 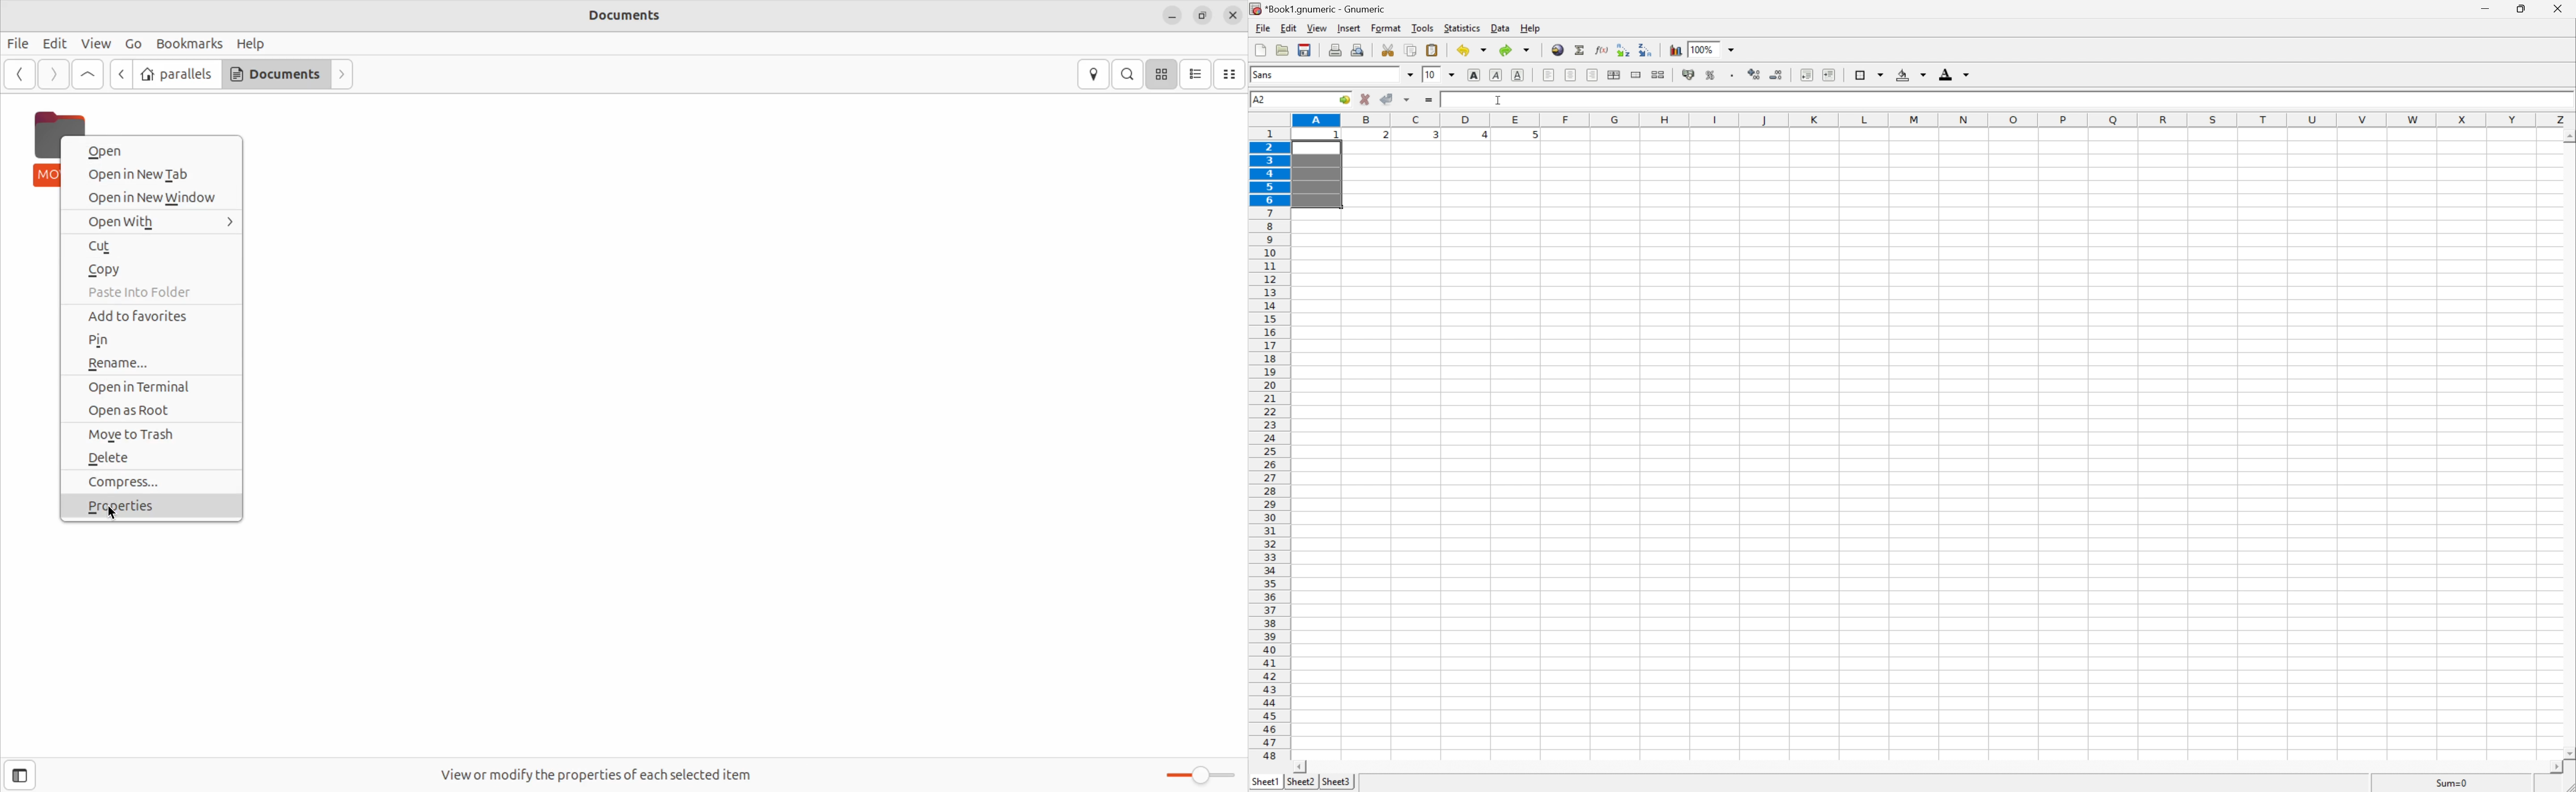 I want to click on bold, so click(x=1476, y=74).